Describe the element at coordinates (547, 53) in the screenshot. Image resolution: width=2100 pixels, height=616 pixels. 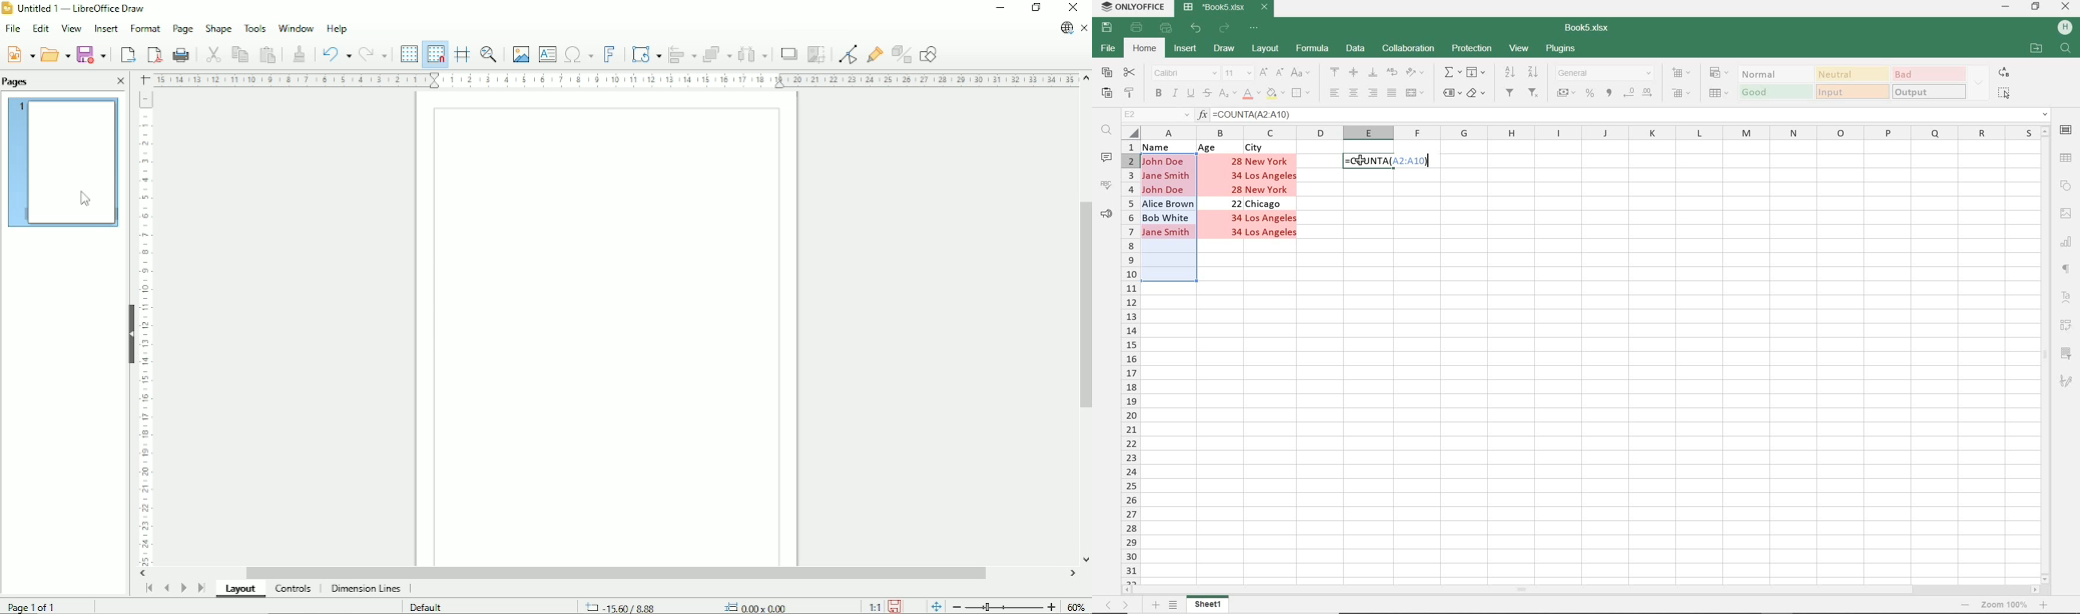
I see `Insert text box` at that location.